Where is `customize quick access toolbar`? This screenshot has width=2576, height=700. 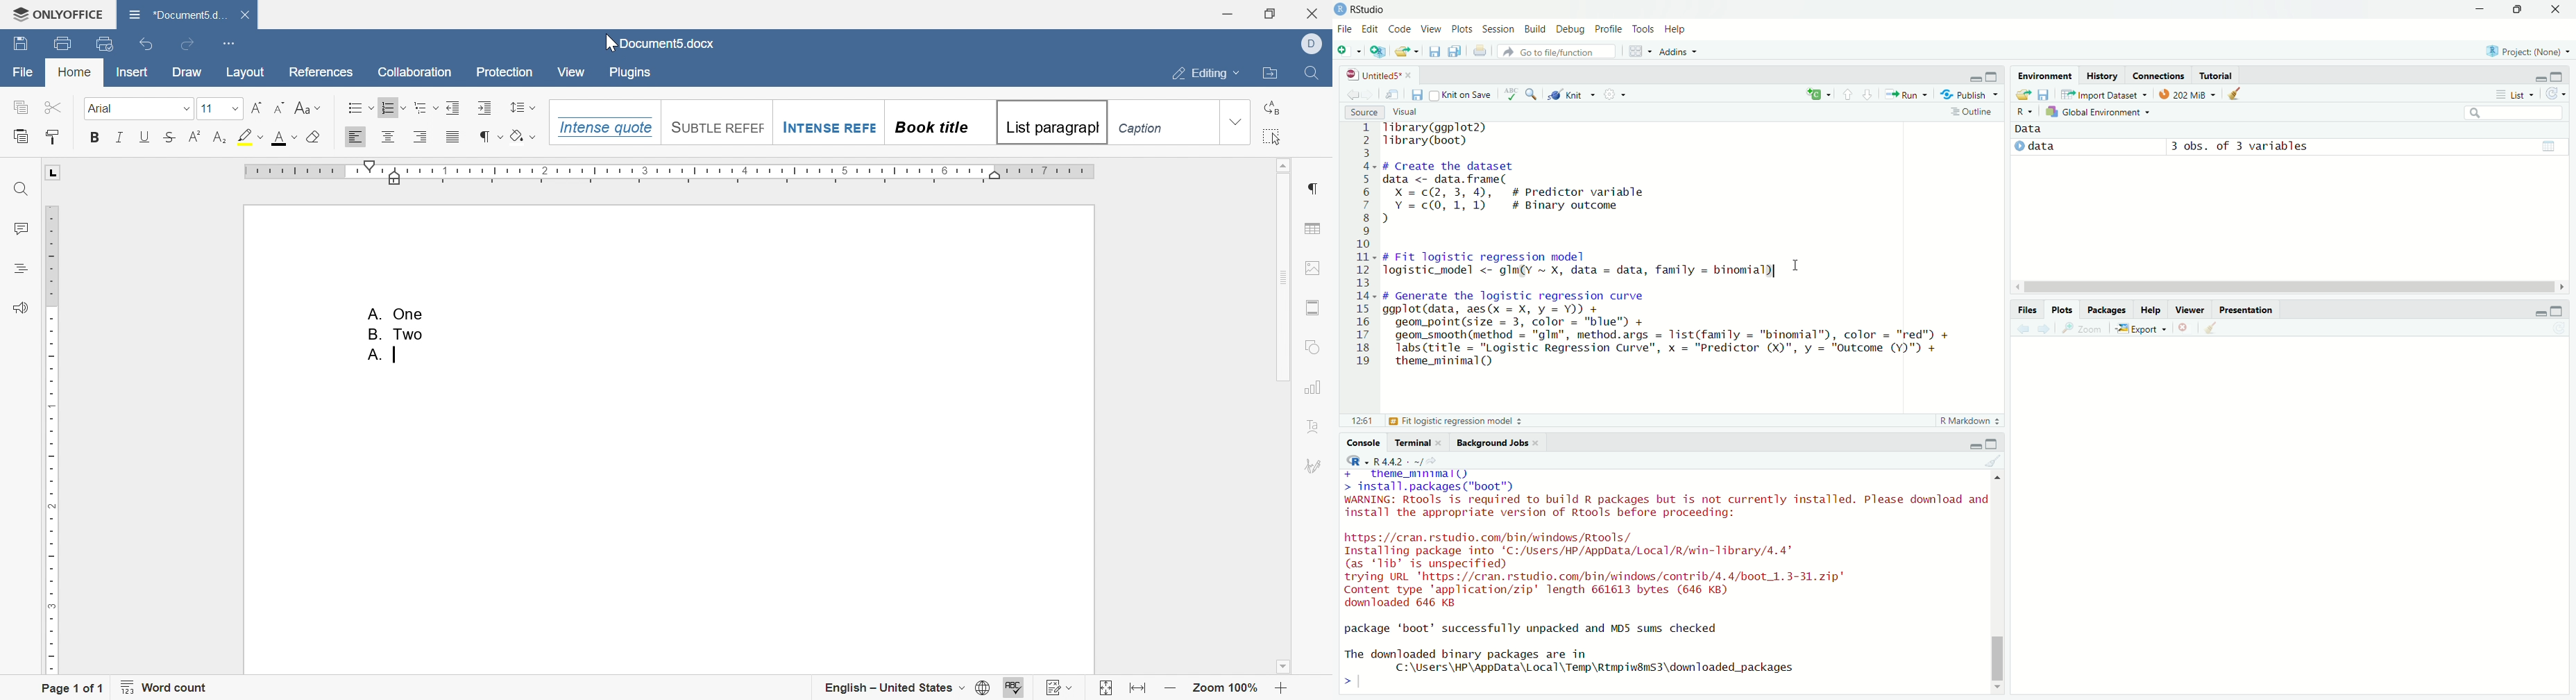 customize quick access toolbar is located at coordinates (232, 44).